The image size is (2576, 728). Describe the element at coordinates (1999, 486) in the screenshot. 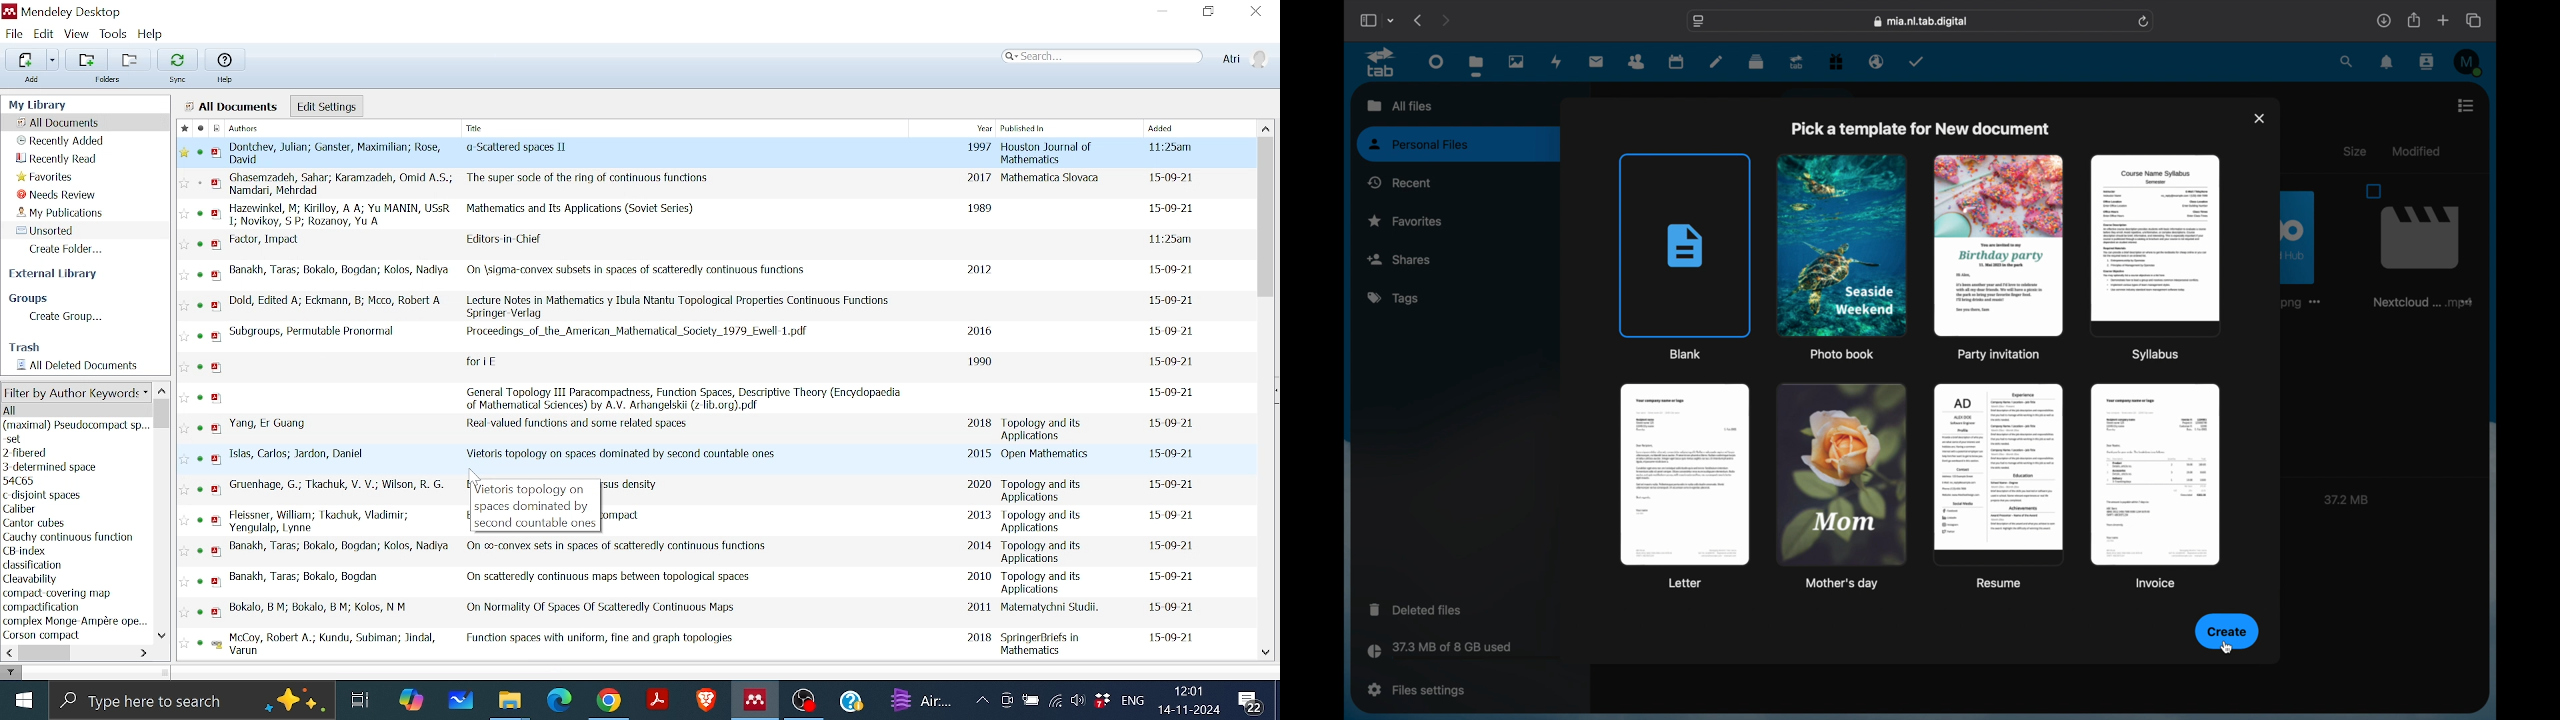

I see `resume` at that location.